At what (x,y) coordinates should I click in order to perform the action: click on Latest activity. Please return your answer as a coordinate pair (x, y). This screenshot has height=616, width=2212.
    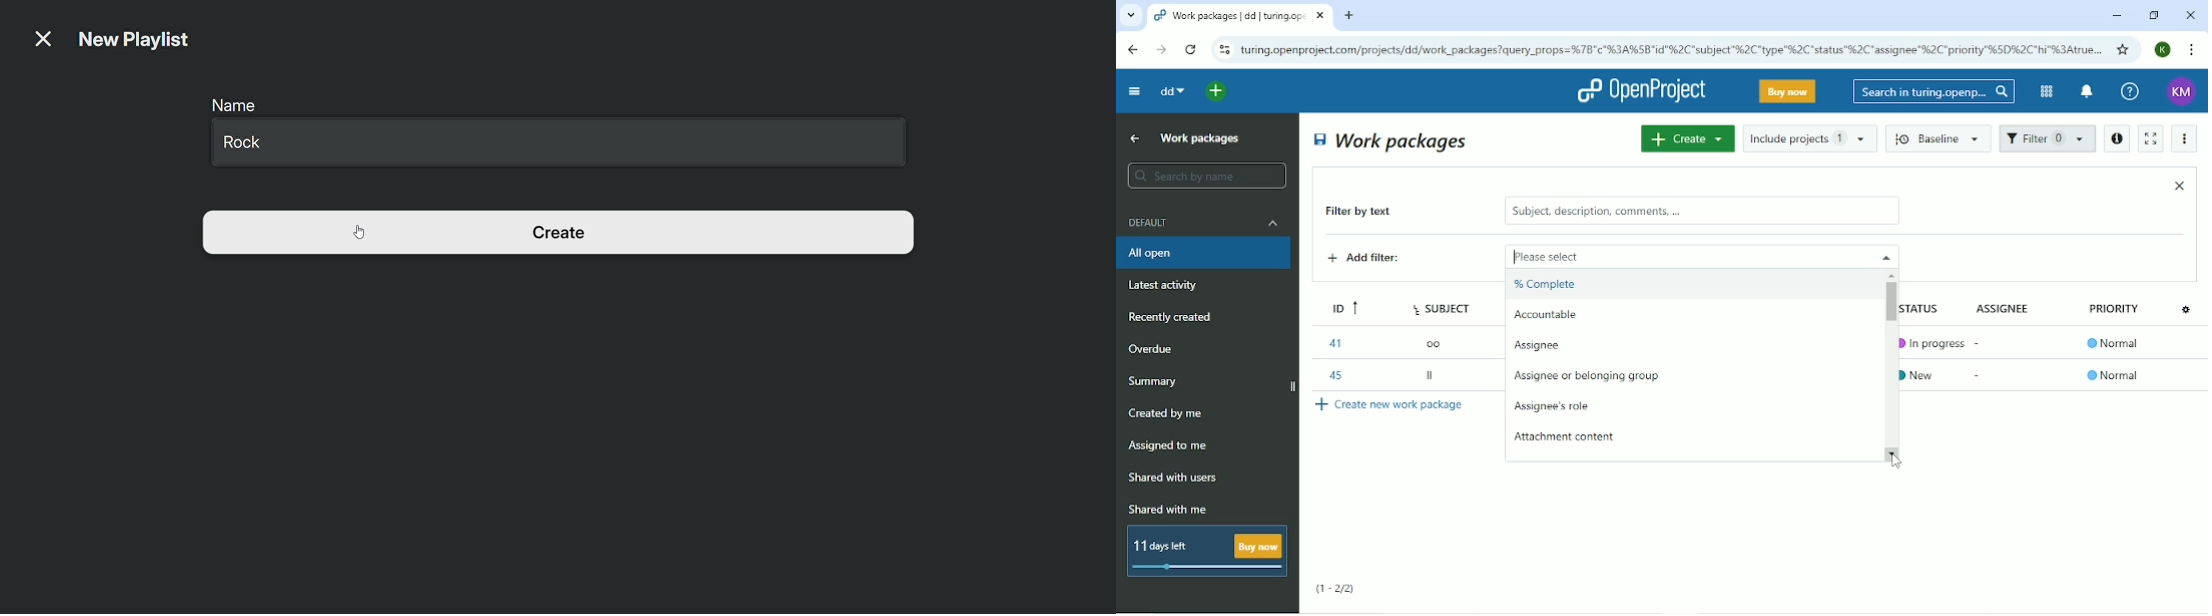
    Looking at the image, I should click on (1169, 287).